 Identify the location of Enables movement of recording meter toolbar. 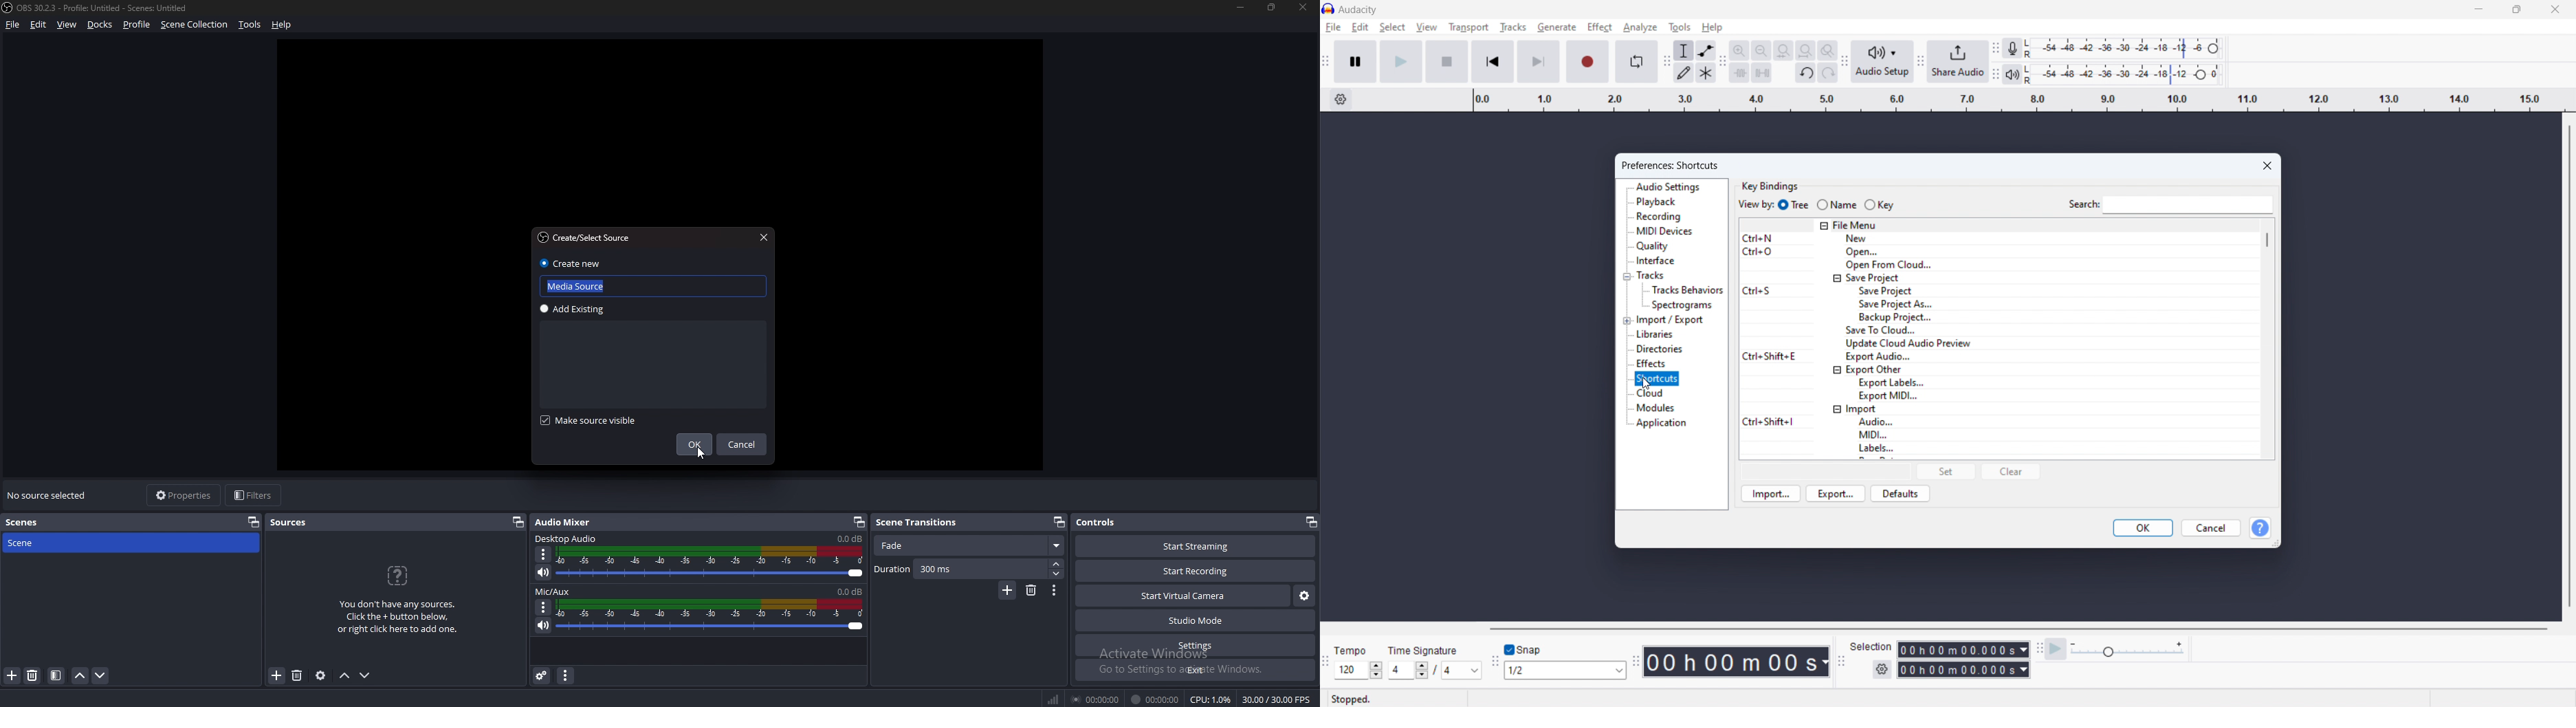
(1995, 48).